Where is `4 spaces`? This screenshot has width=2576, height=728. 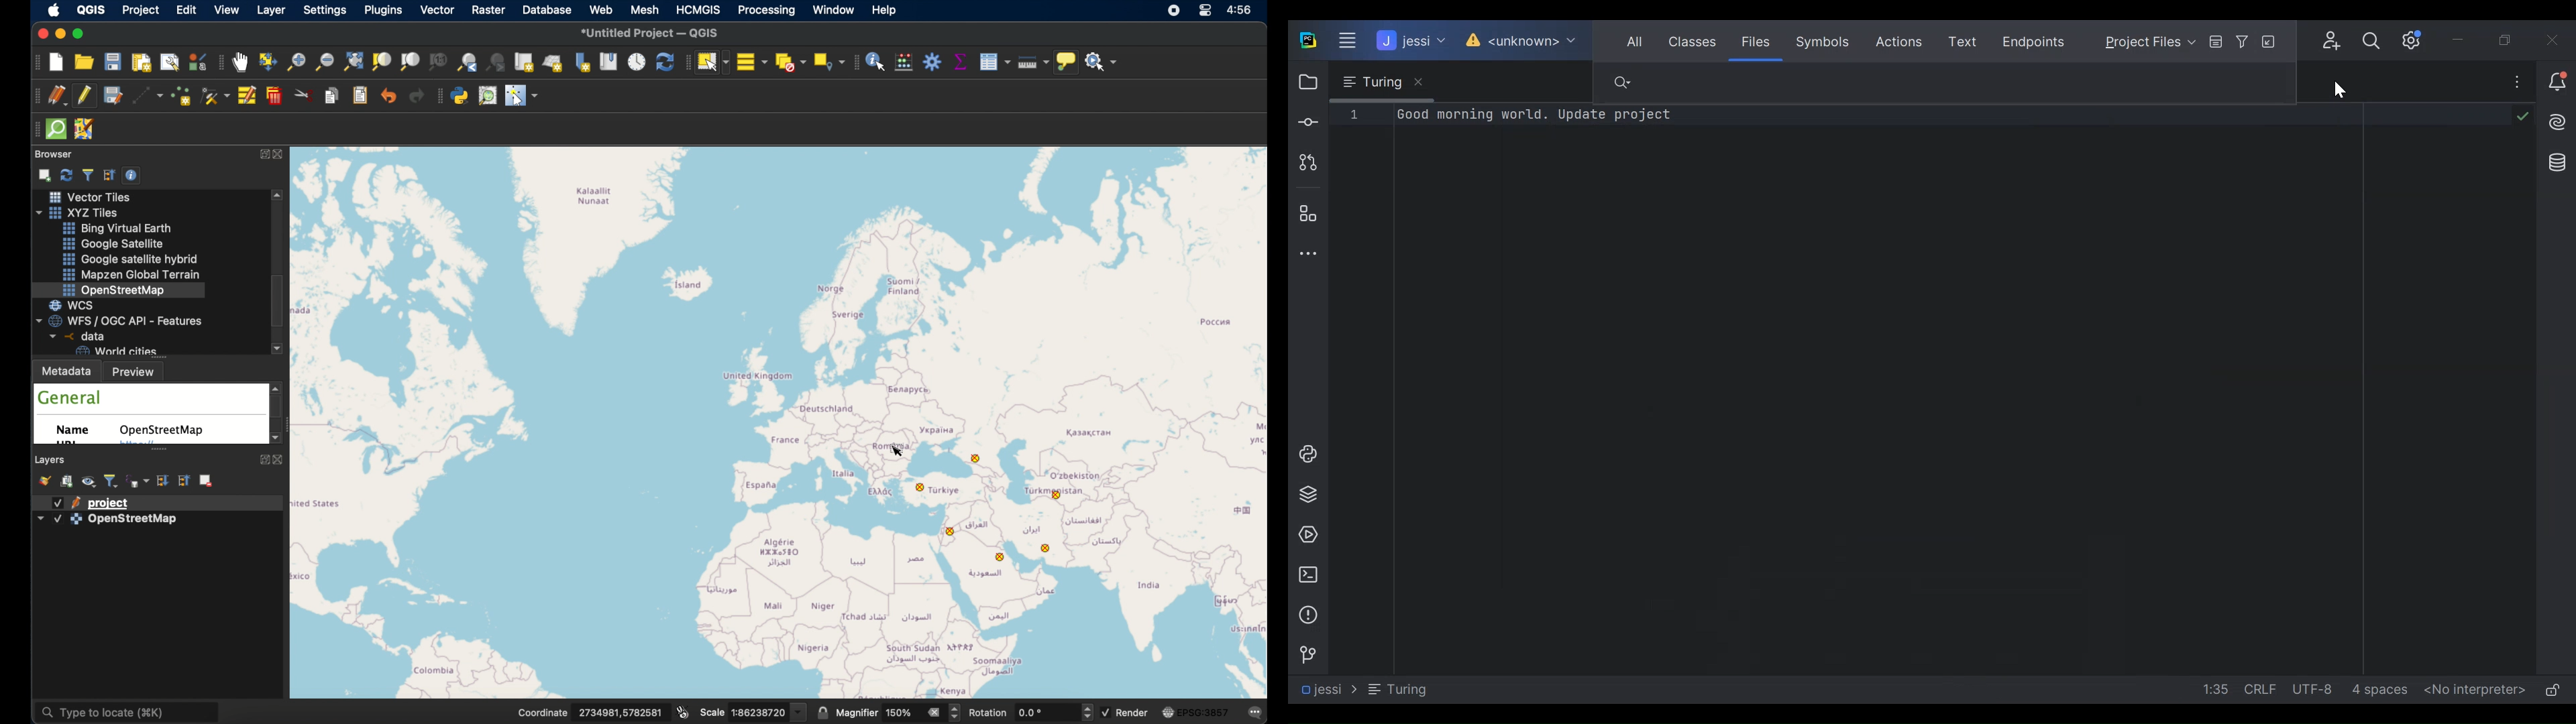 4 spaces is located at coordinates (2383, 690).